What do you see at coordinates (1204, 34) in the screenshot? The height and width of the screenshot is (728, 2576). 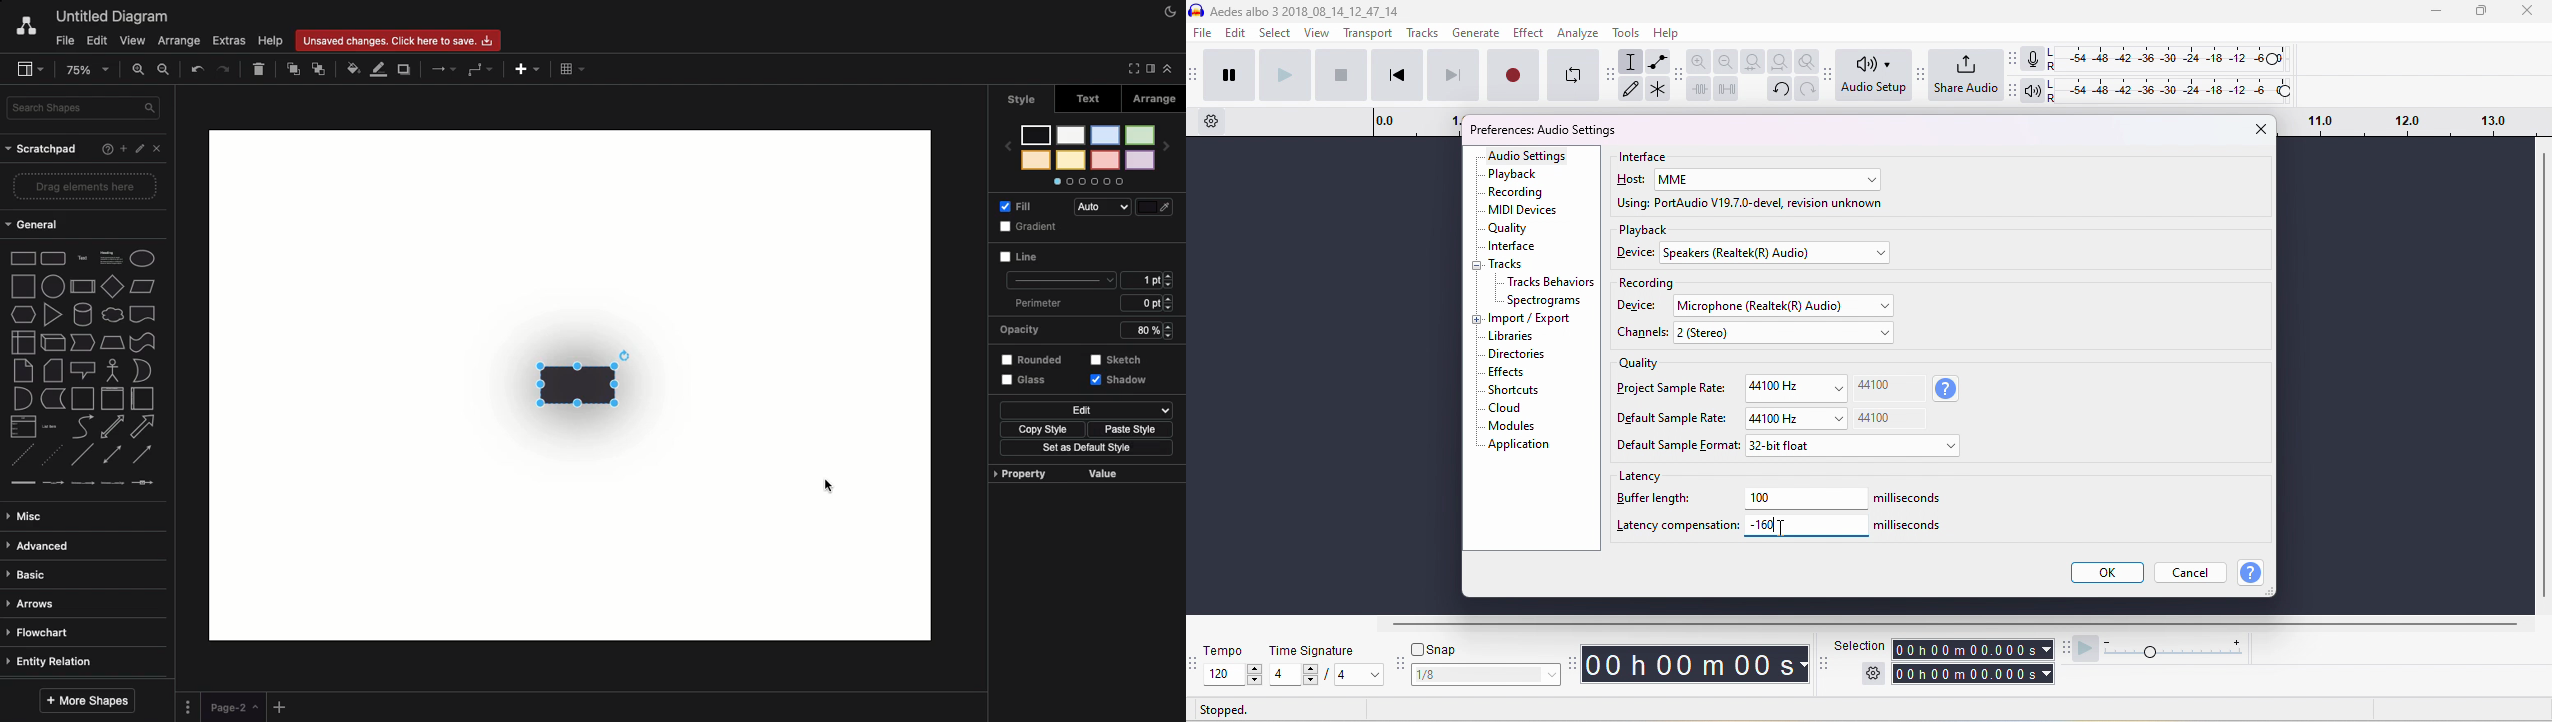 I see `file` at bounding box center [1204, 34].